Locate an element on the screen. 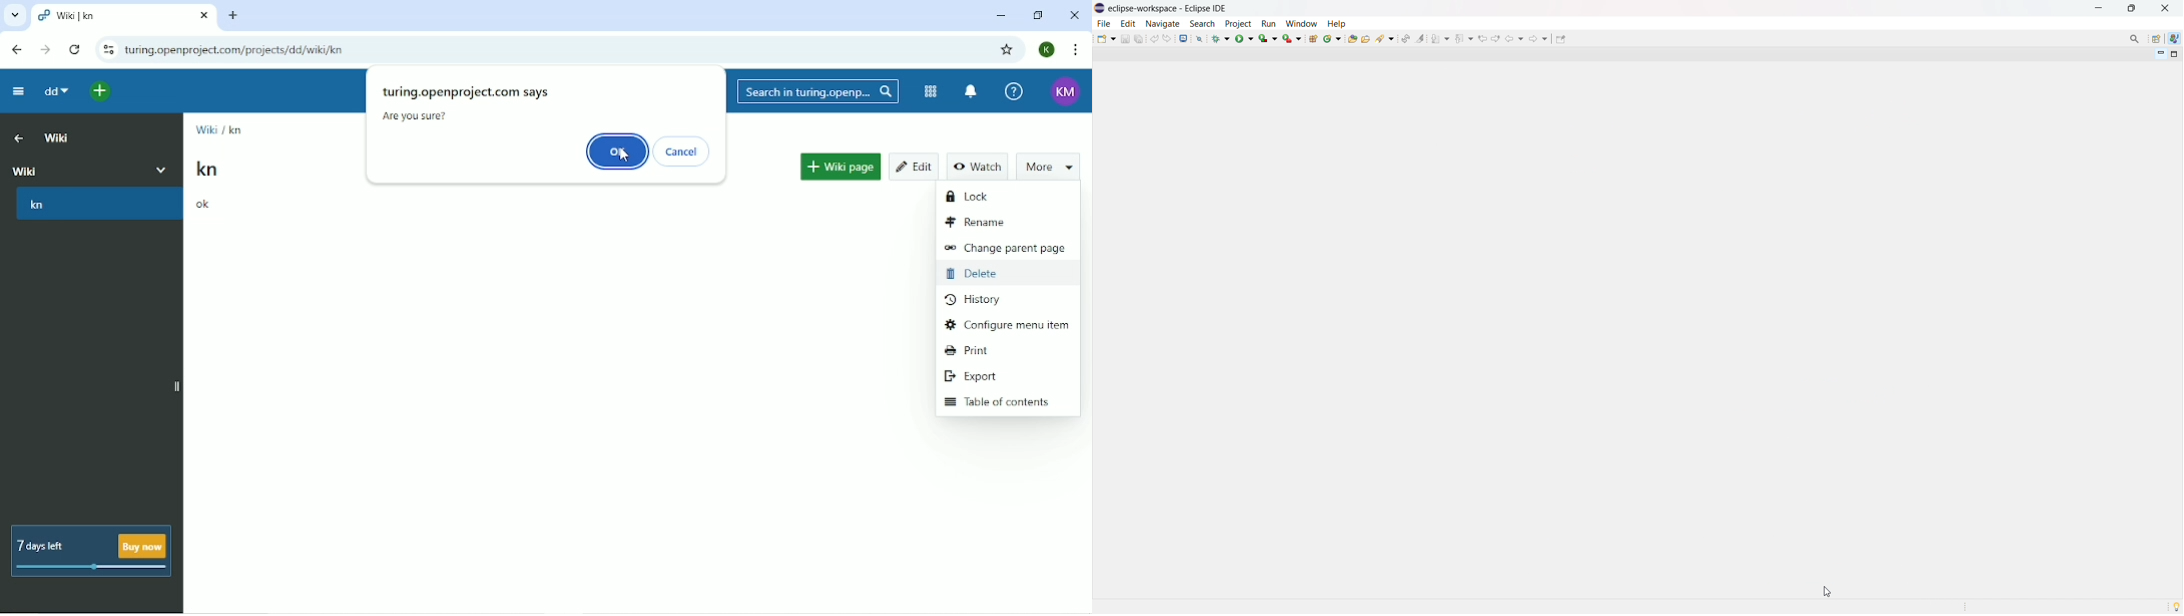 The image size is (2184, 616). Search is located at coordinates (818, 92).